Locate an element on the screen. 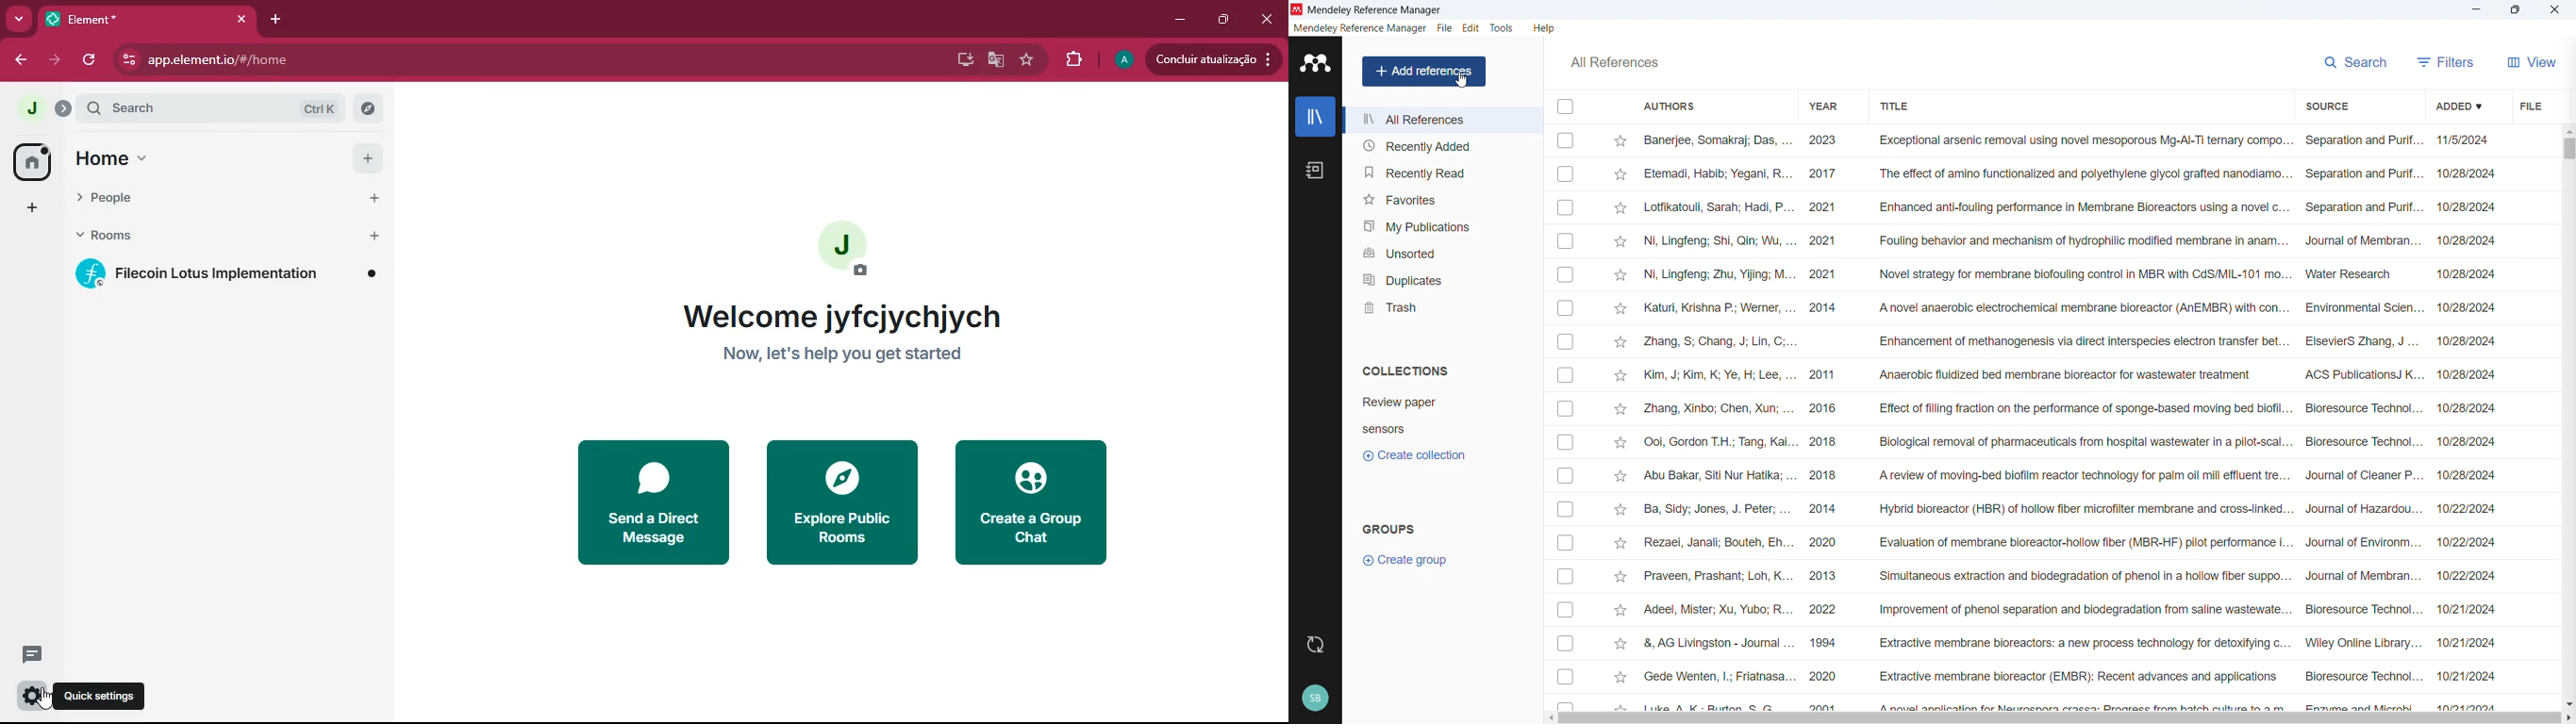 This screenshot has height=728, width=2576. explore public rooms is located at coordinates (842, 501).